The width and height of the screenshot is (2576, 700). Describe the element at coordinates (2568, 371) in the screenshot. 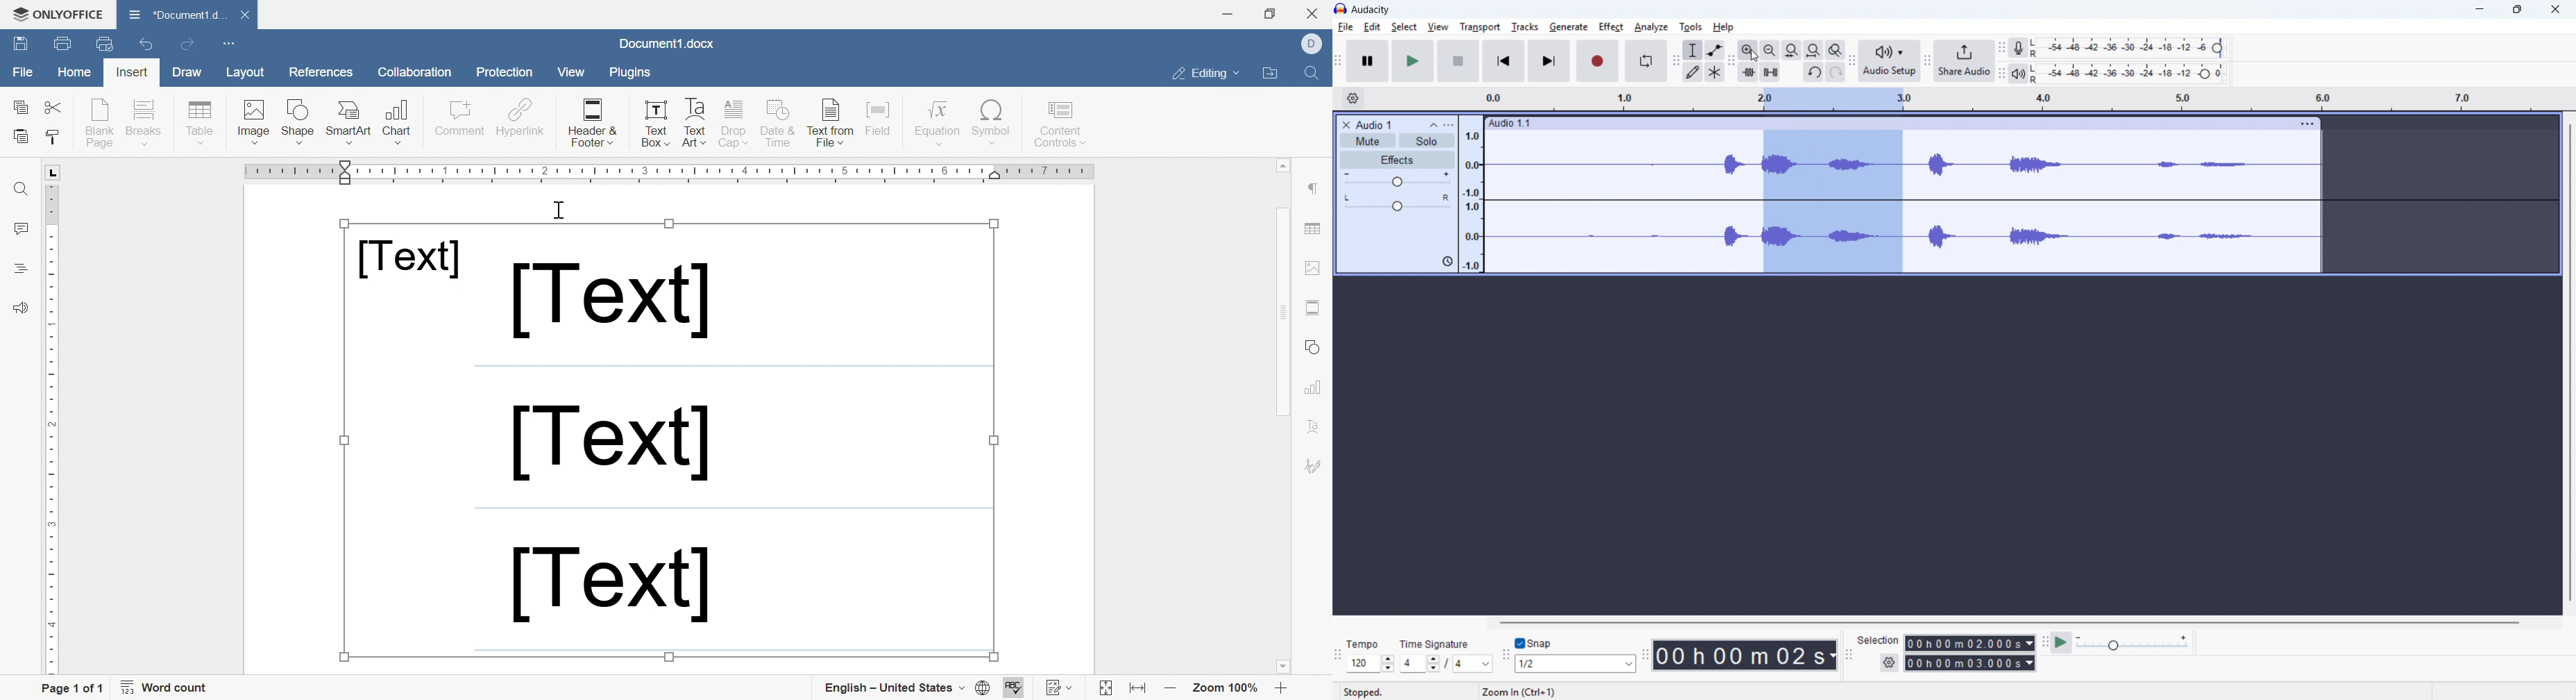

I see `Vertical scroll bar` at that location.